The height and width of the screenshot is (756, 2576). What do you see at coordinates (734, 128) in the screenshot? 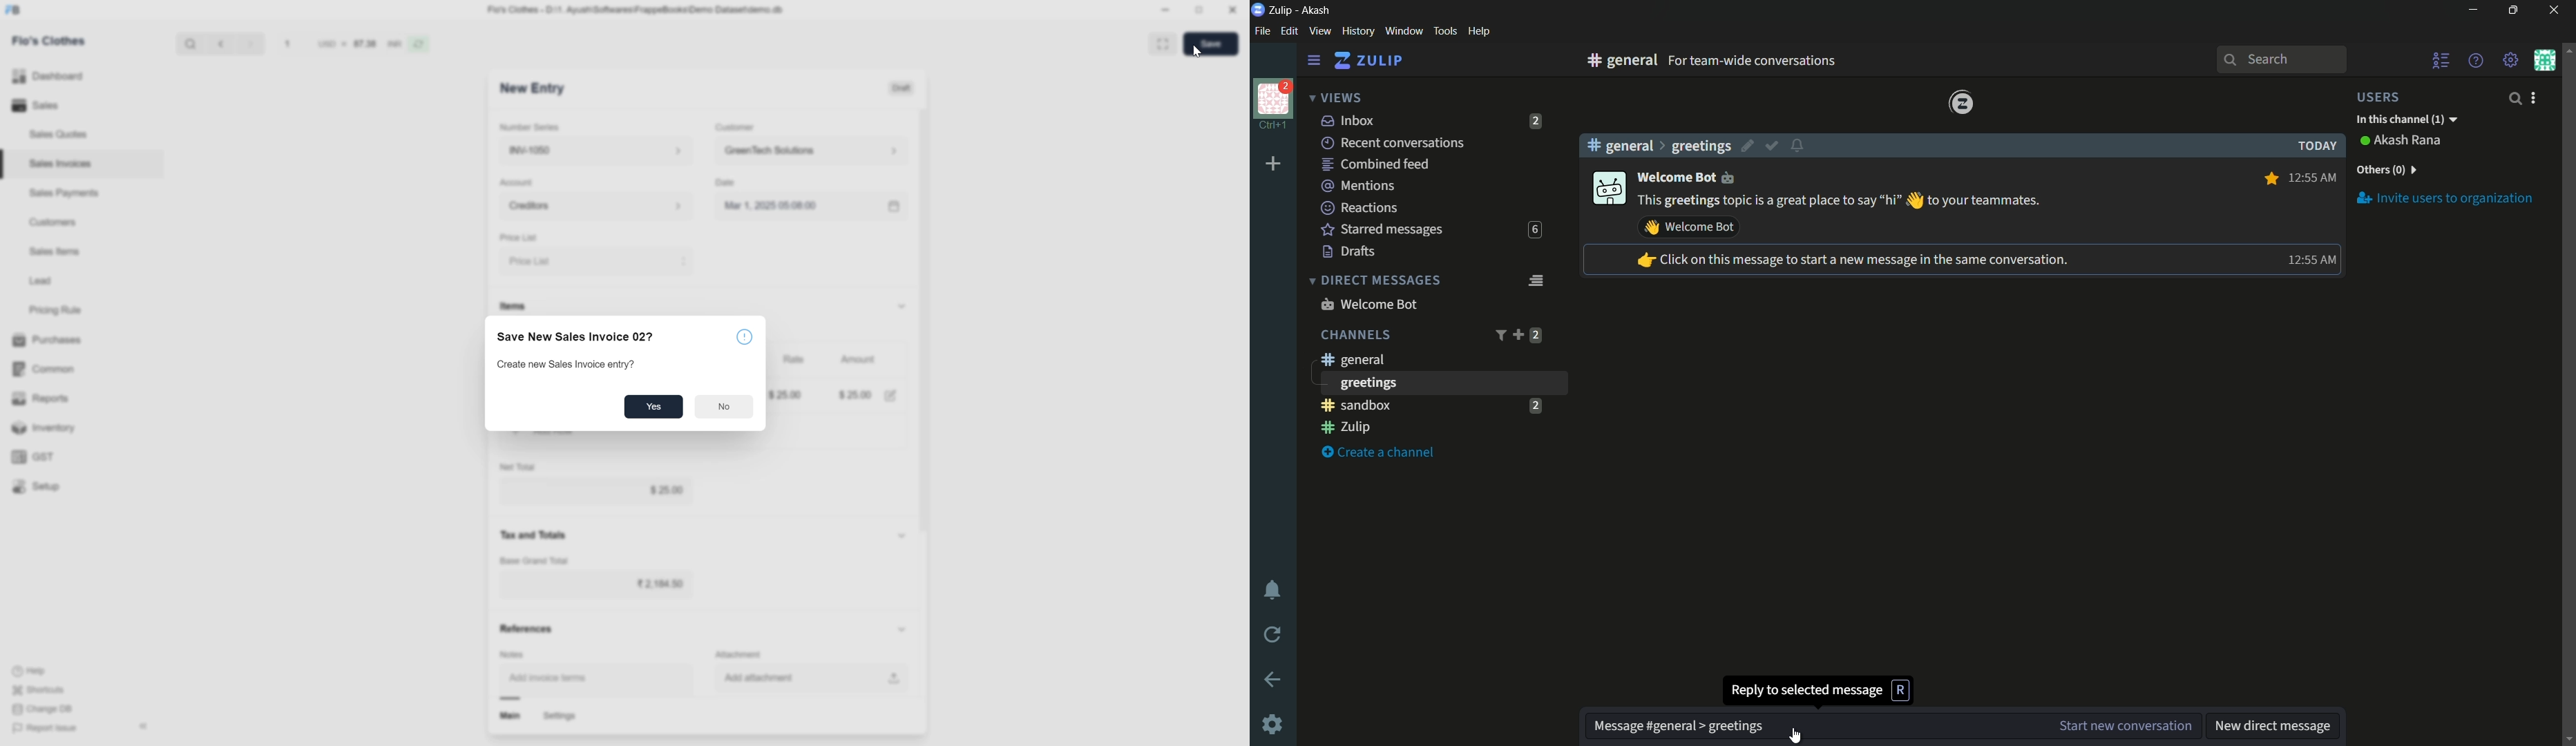
I see `Customer` at bounding box center [734, 128].